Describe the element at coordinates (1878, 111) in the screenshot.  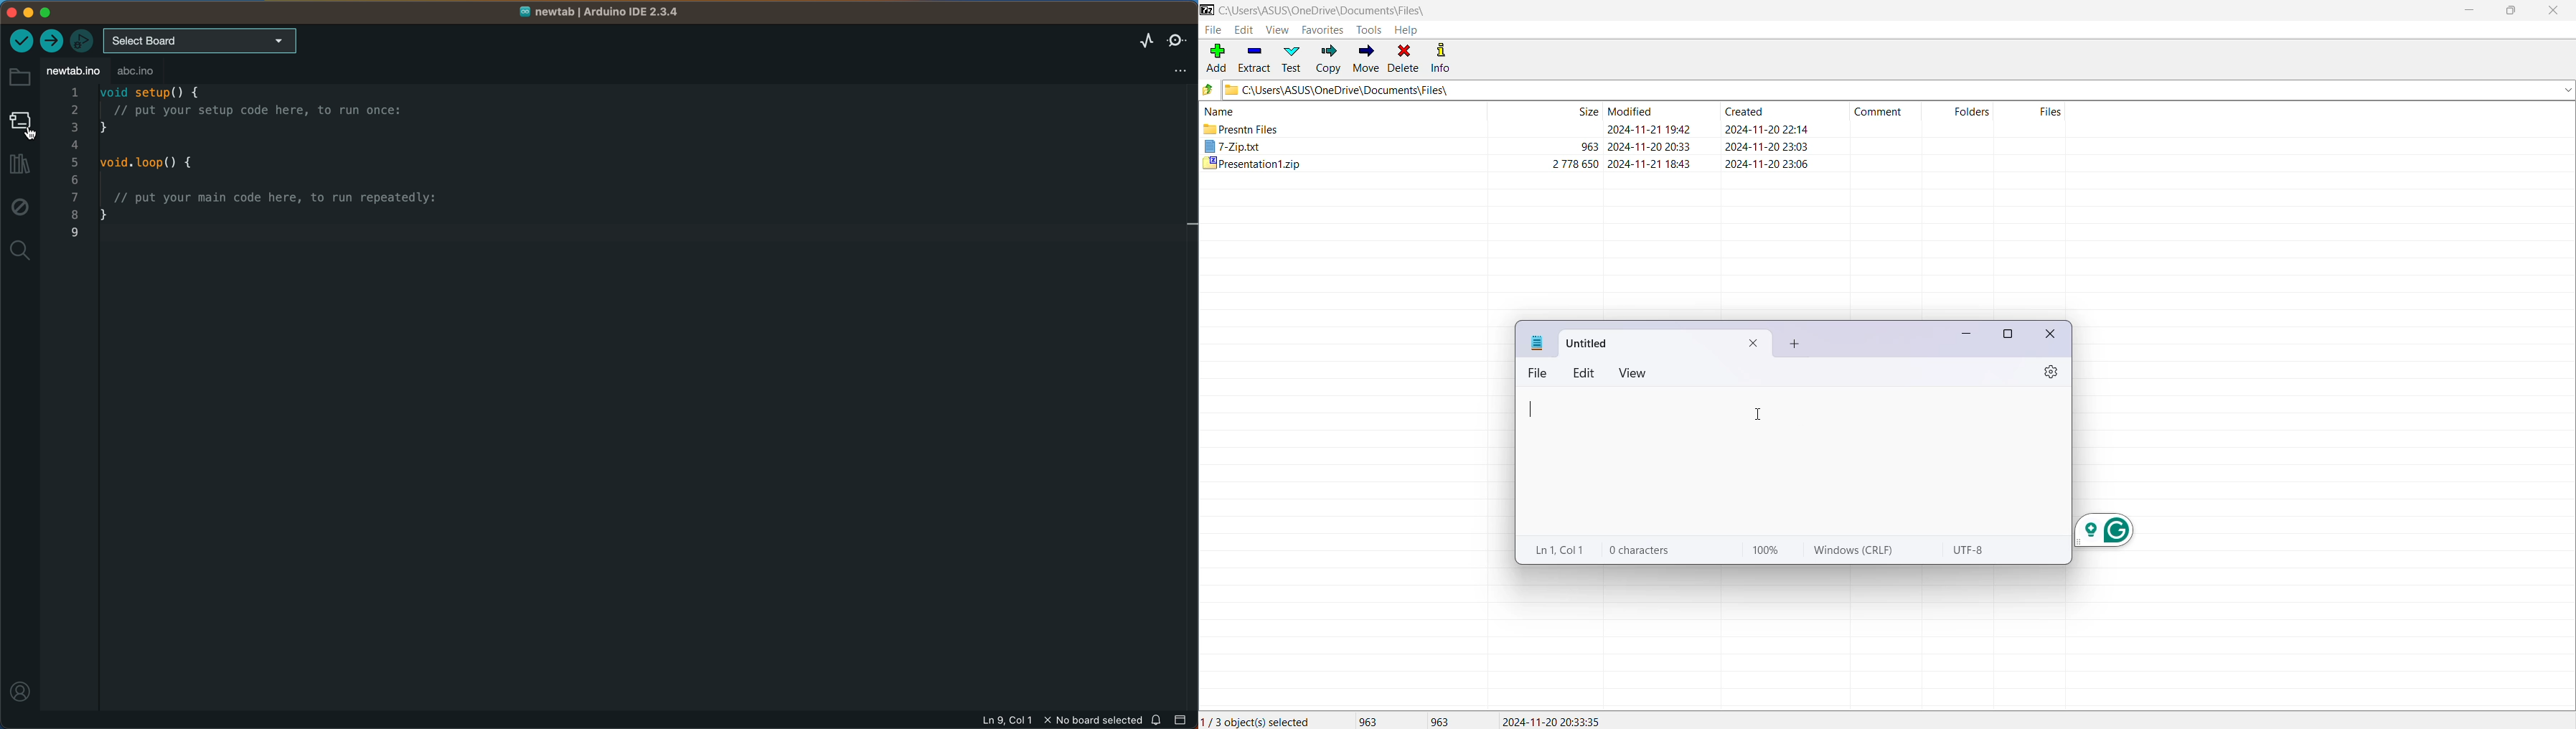
I see `comment` at that location.